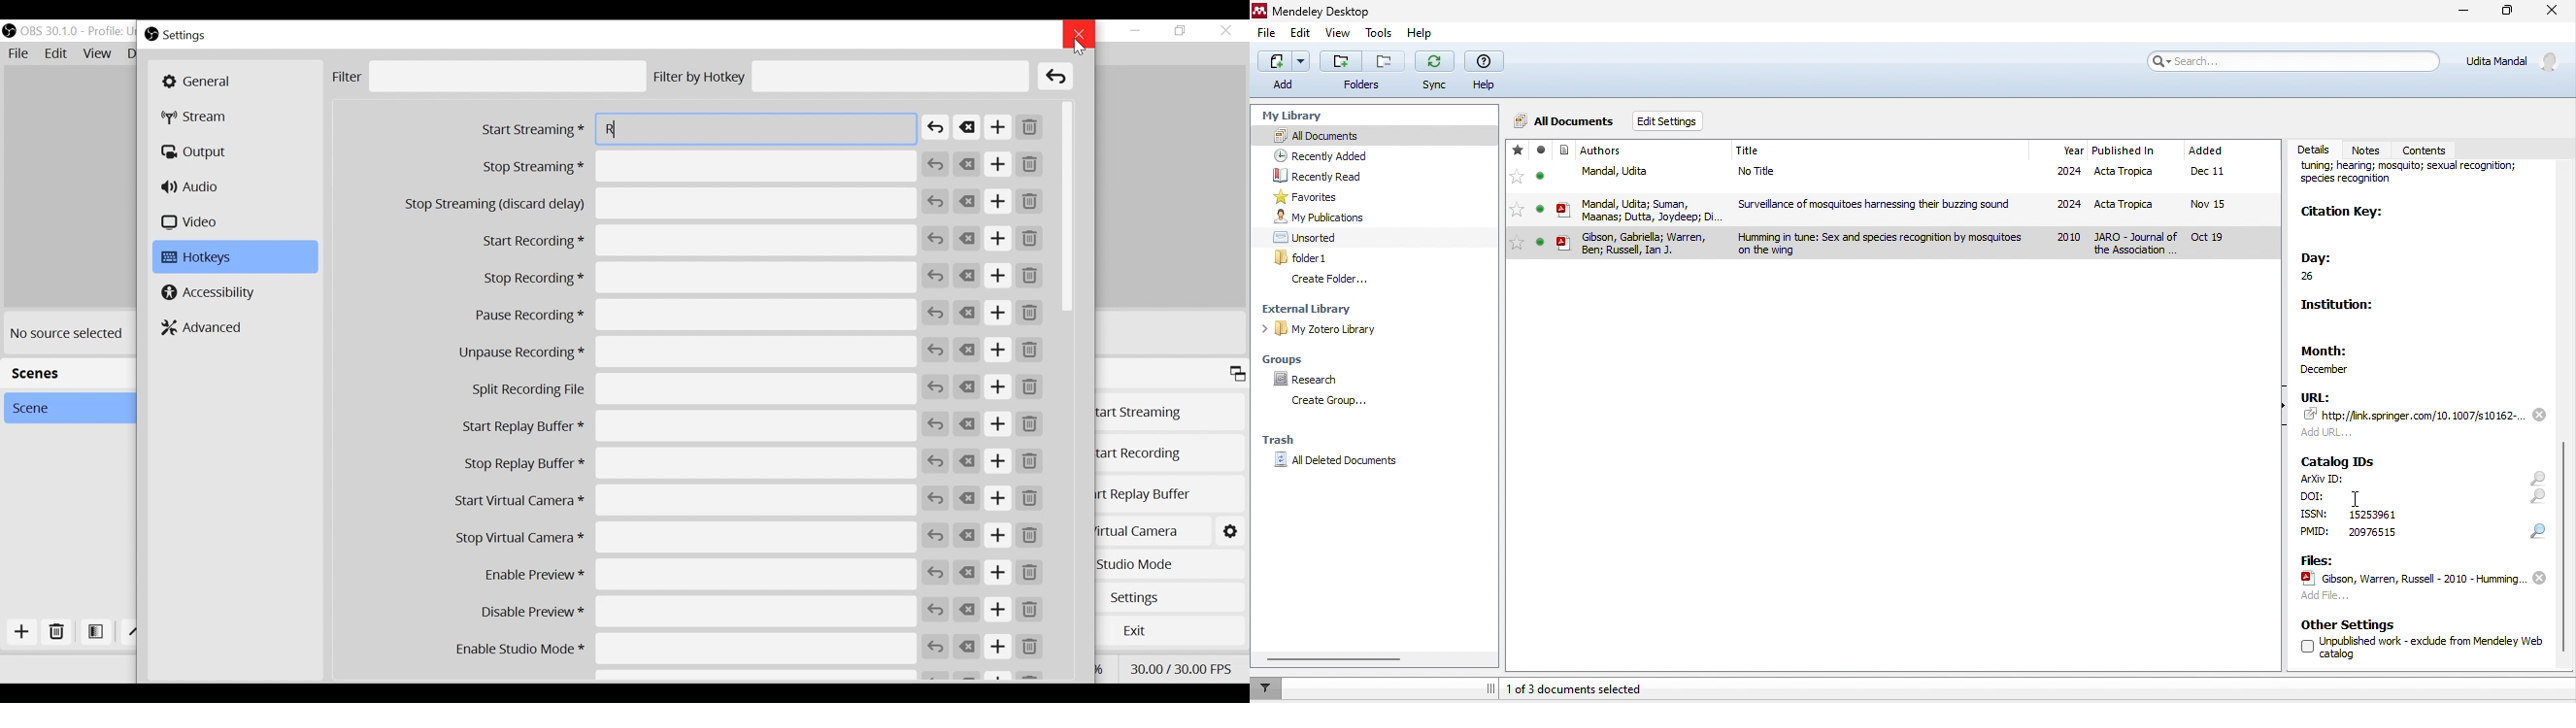  Describe the element at coordinates (1030, 463) in the screenshot. I see `Remove` at that location.